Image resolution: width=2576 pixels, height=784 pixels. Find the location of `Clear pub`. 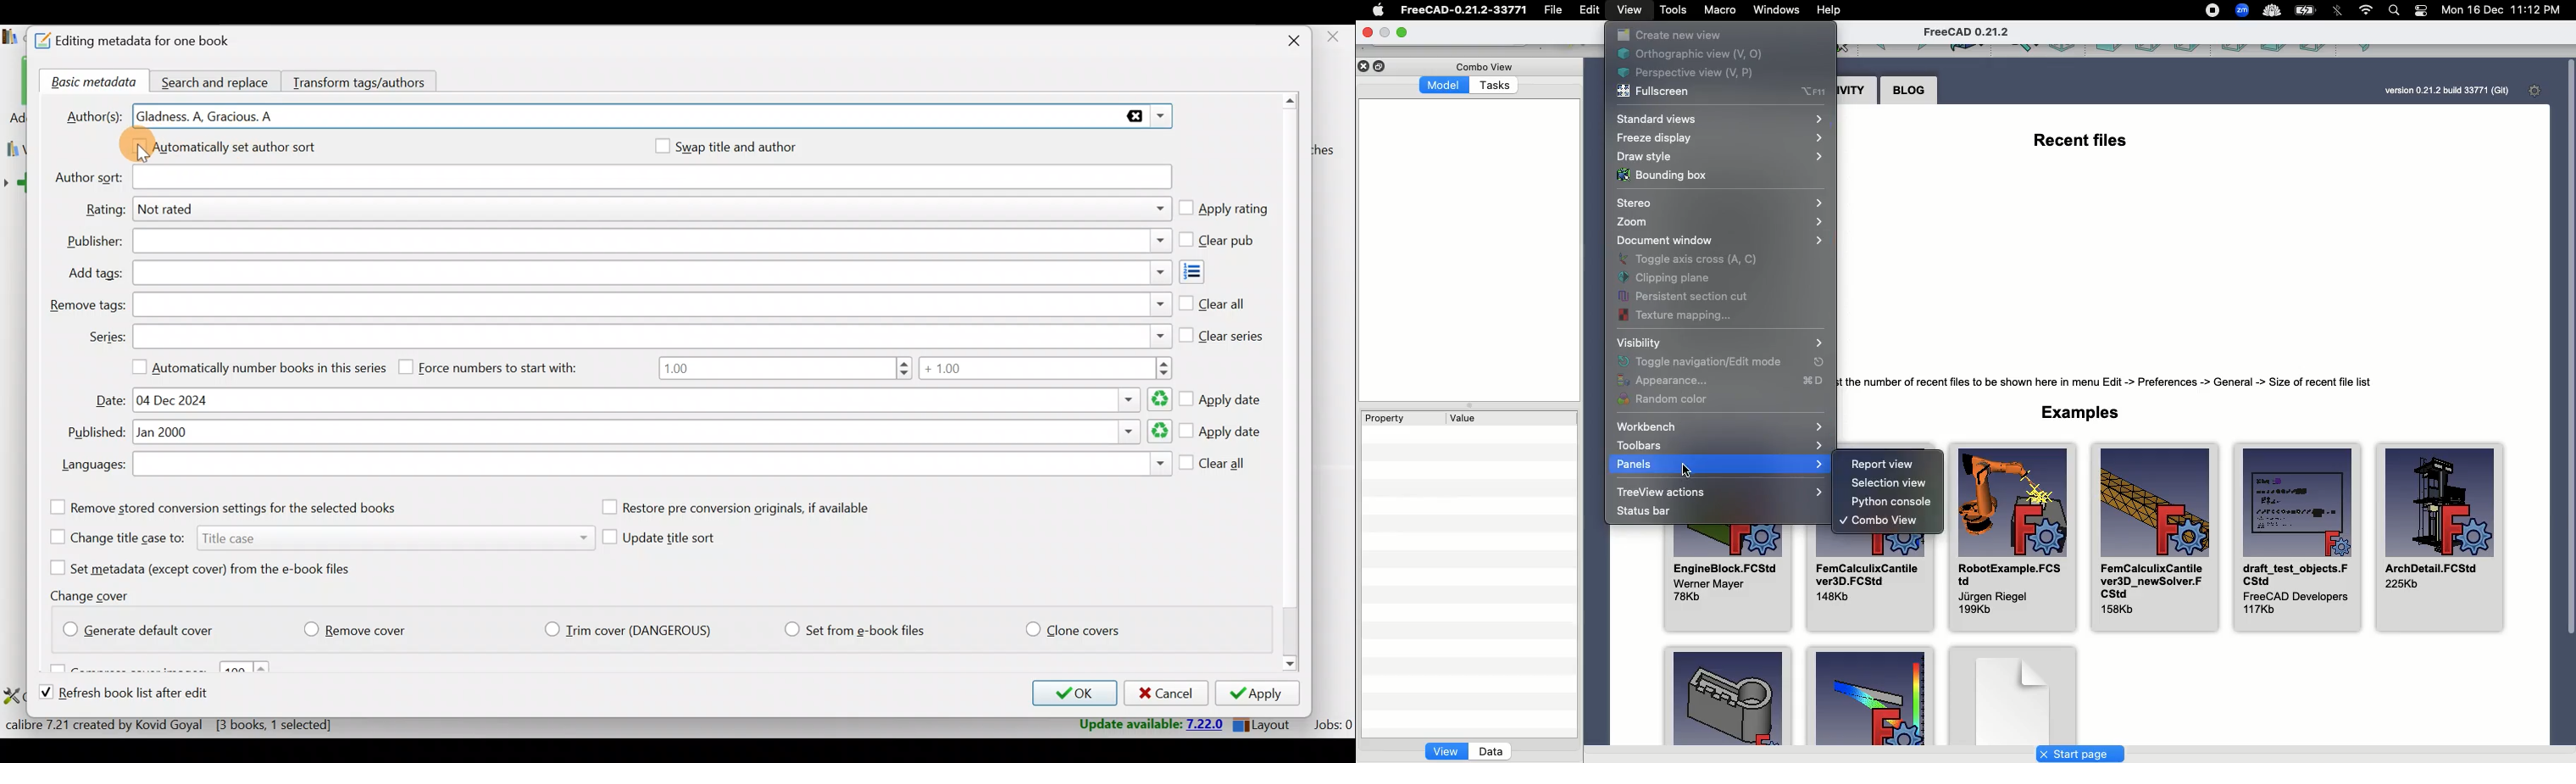

Clear pub is located at coordinates (1220, 241).